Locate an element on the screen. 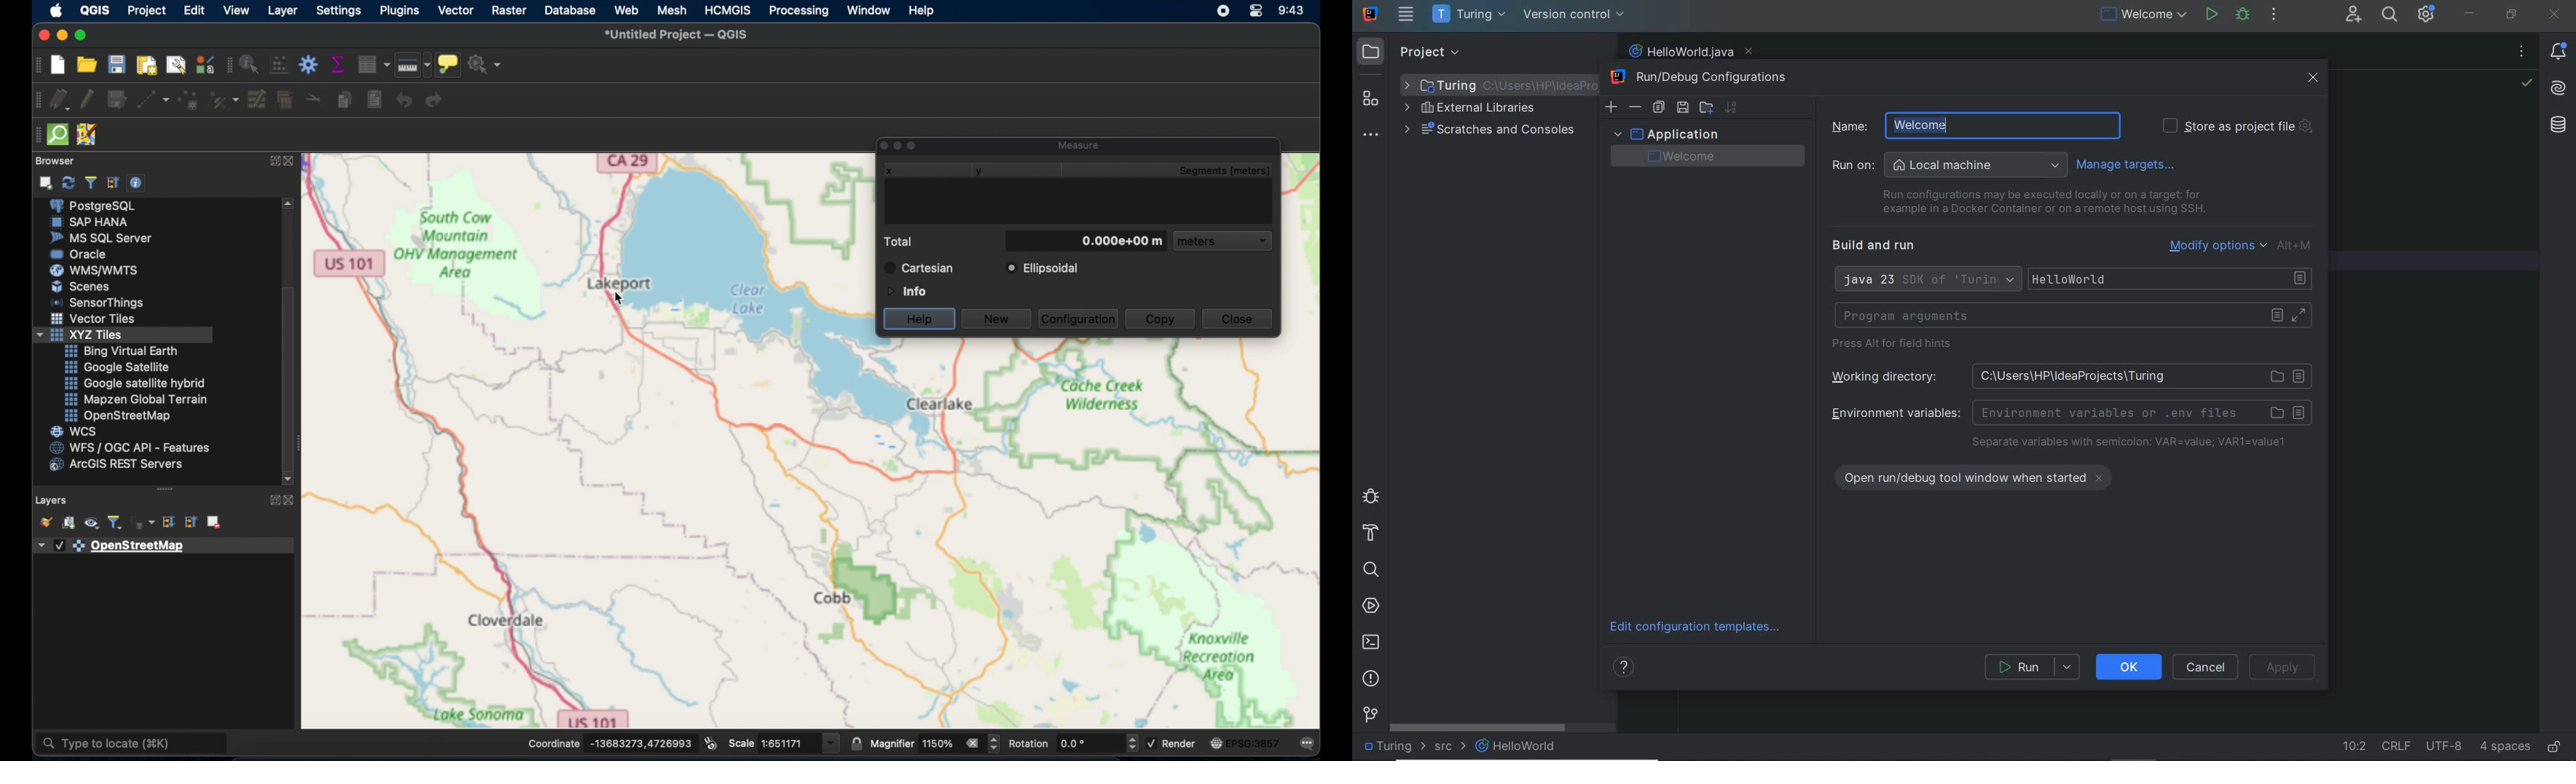 The image size is (2576, 784). google satellite is located at coordinates (116, 367).